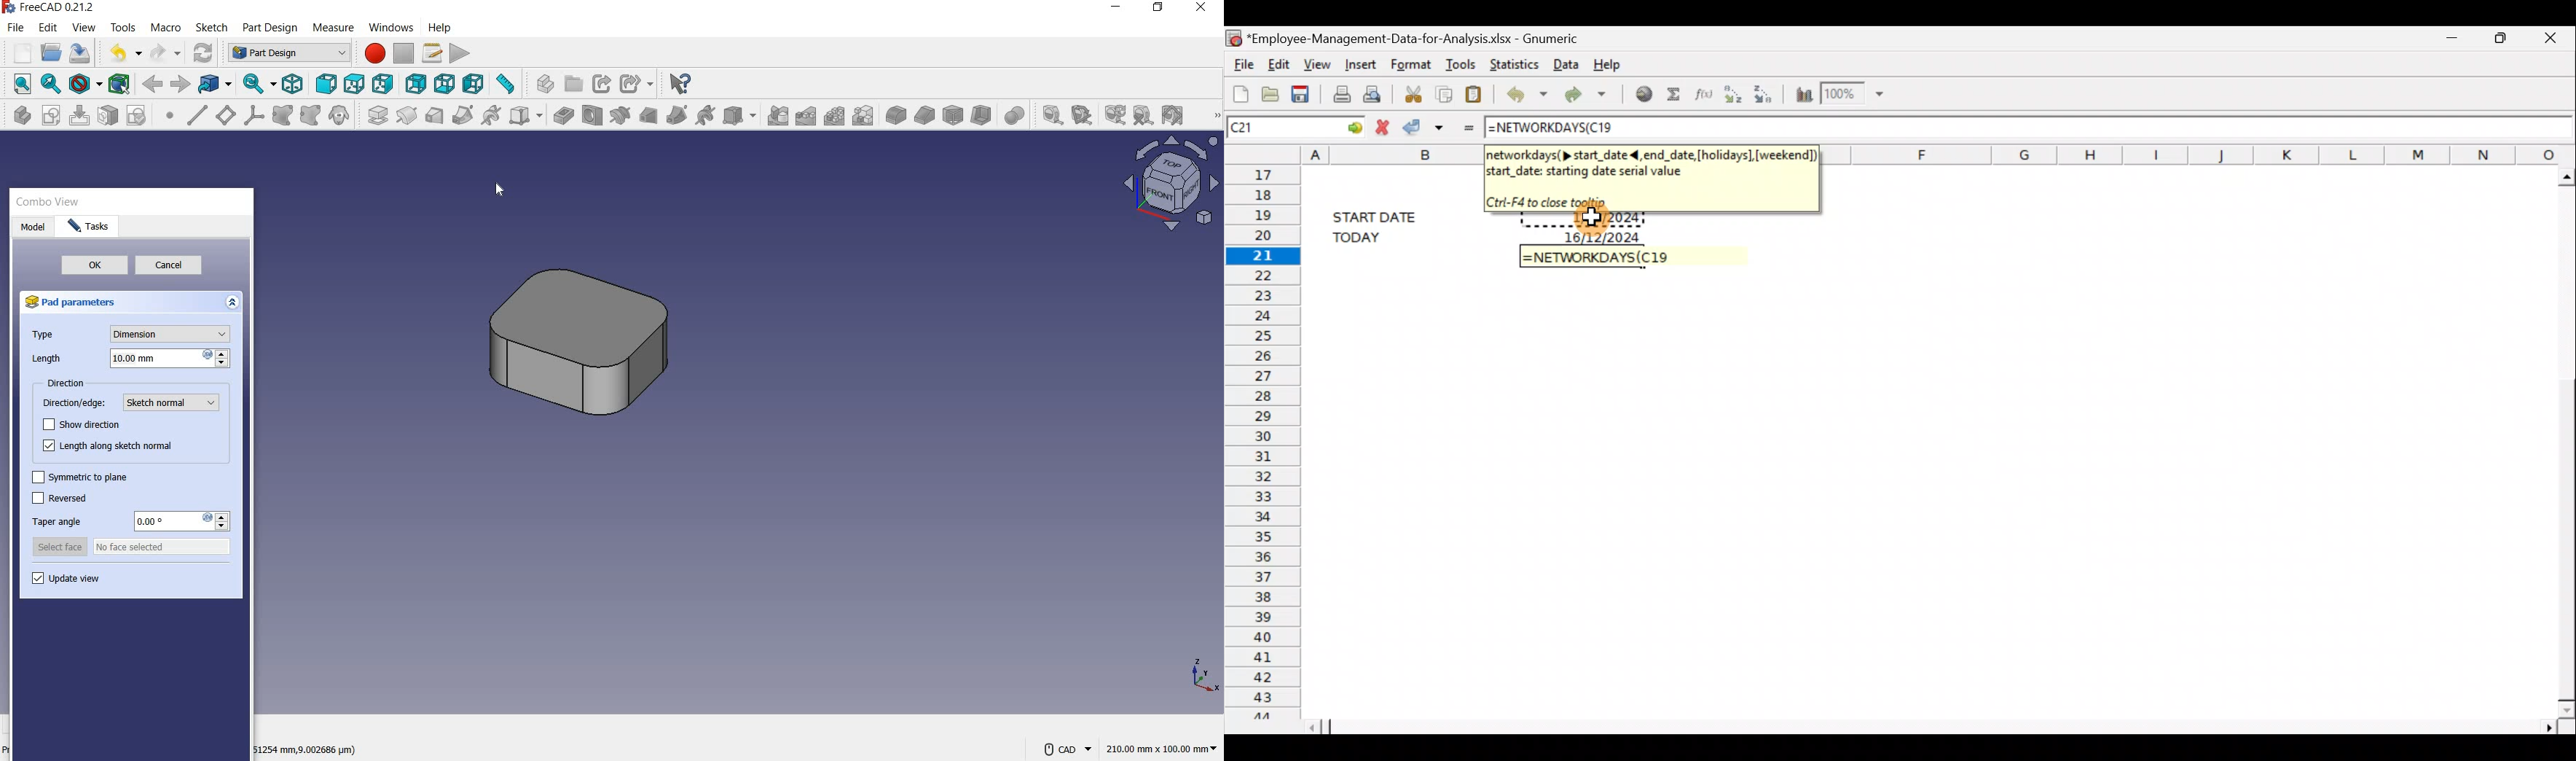  Describe the element at coordinates (273, 28) in the screenshot. I see `Part Design` at that location.